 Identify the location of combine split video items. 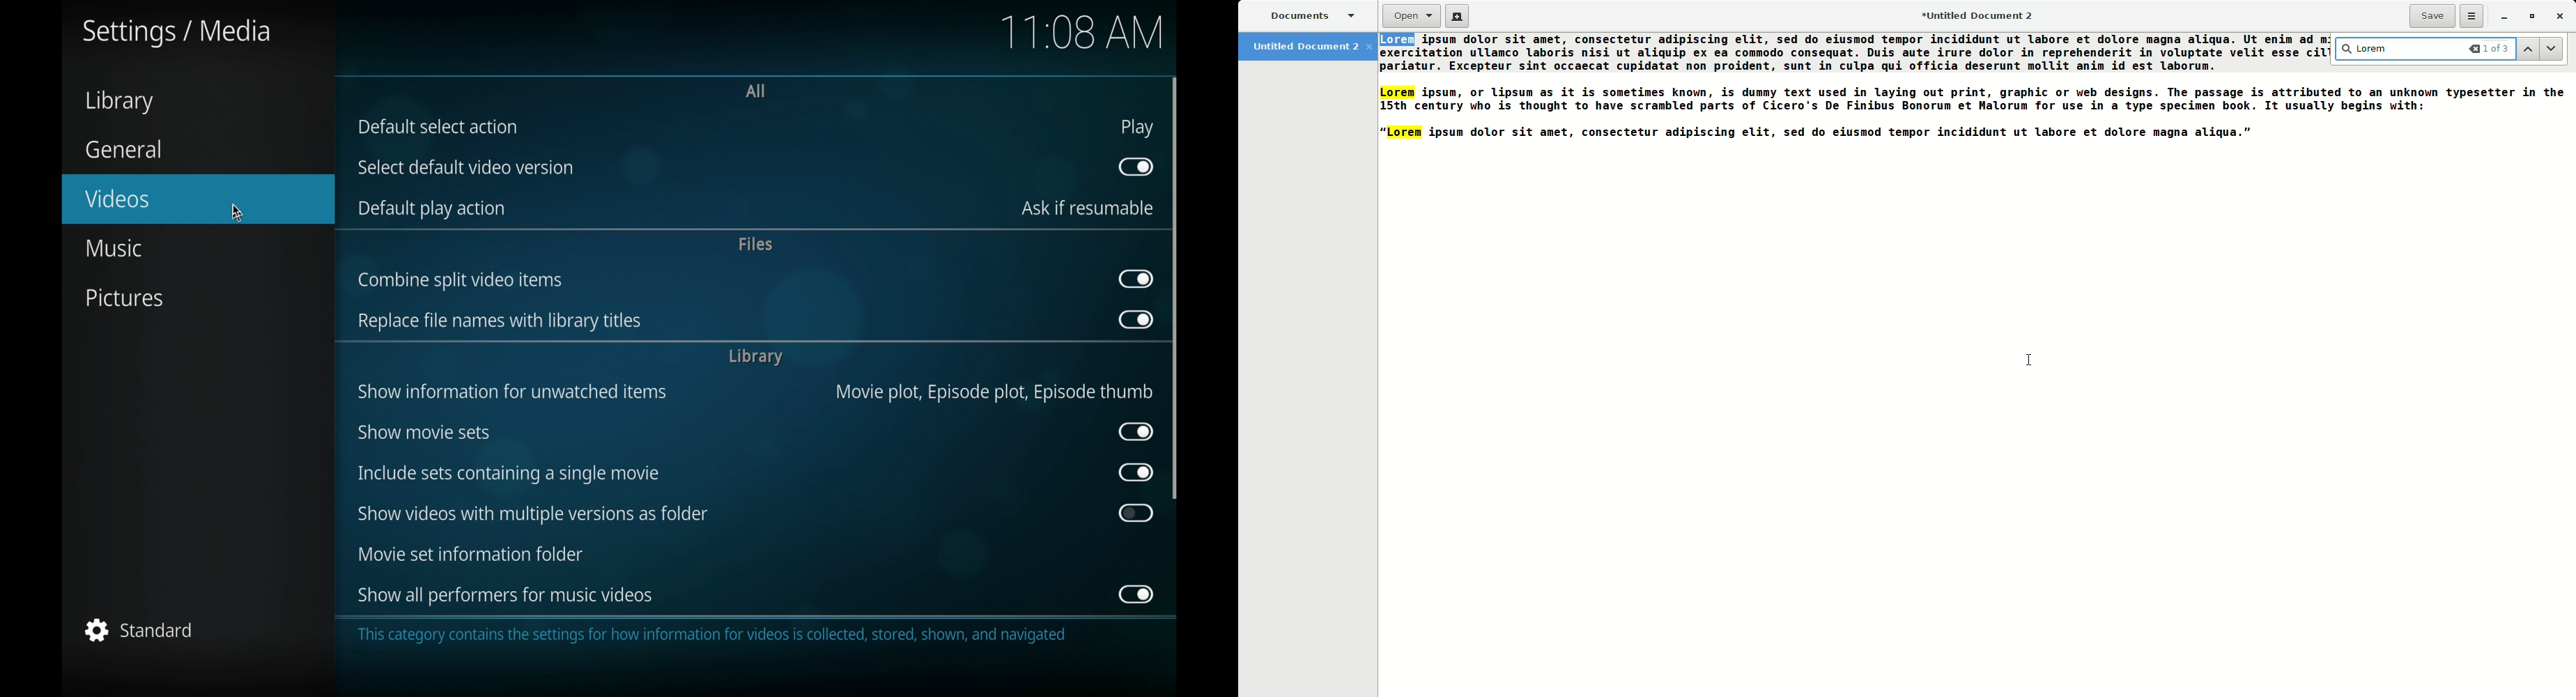
(461, 281).